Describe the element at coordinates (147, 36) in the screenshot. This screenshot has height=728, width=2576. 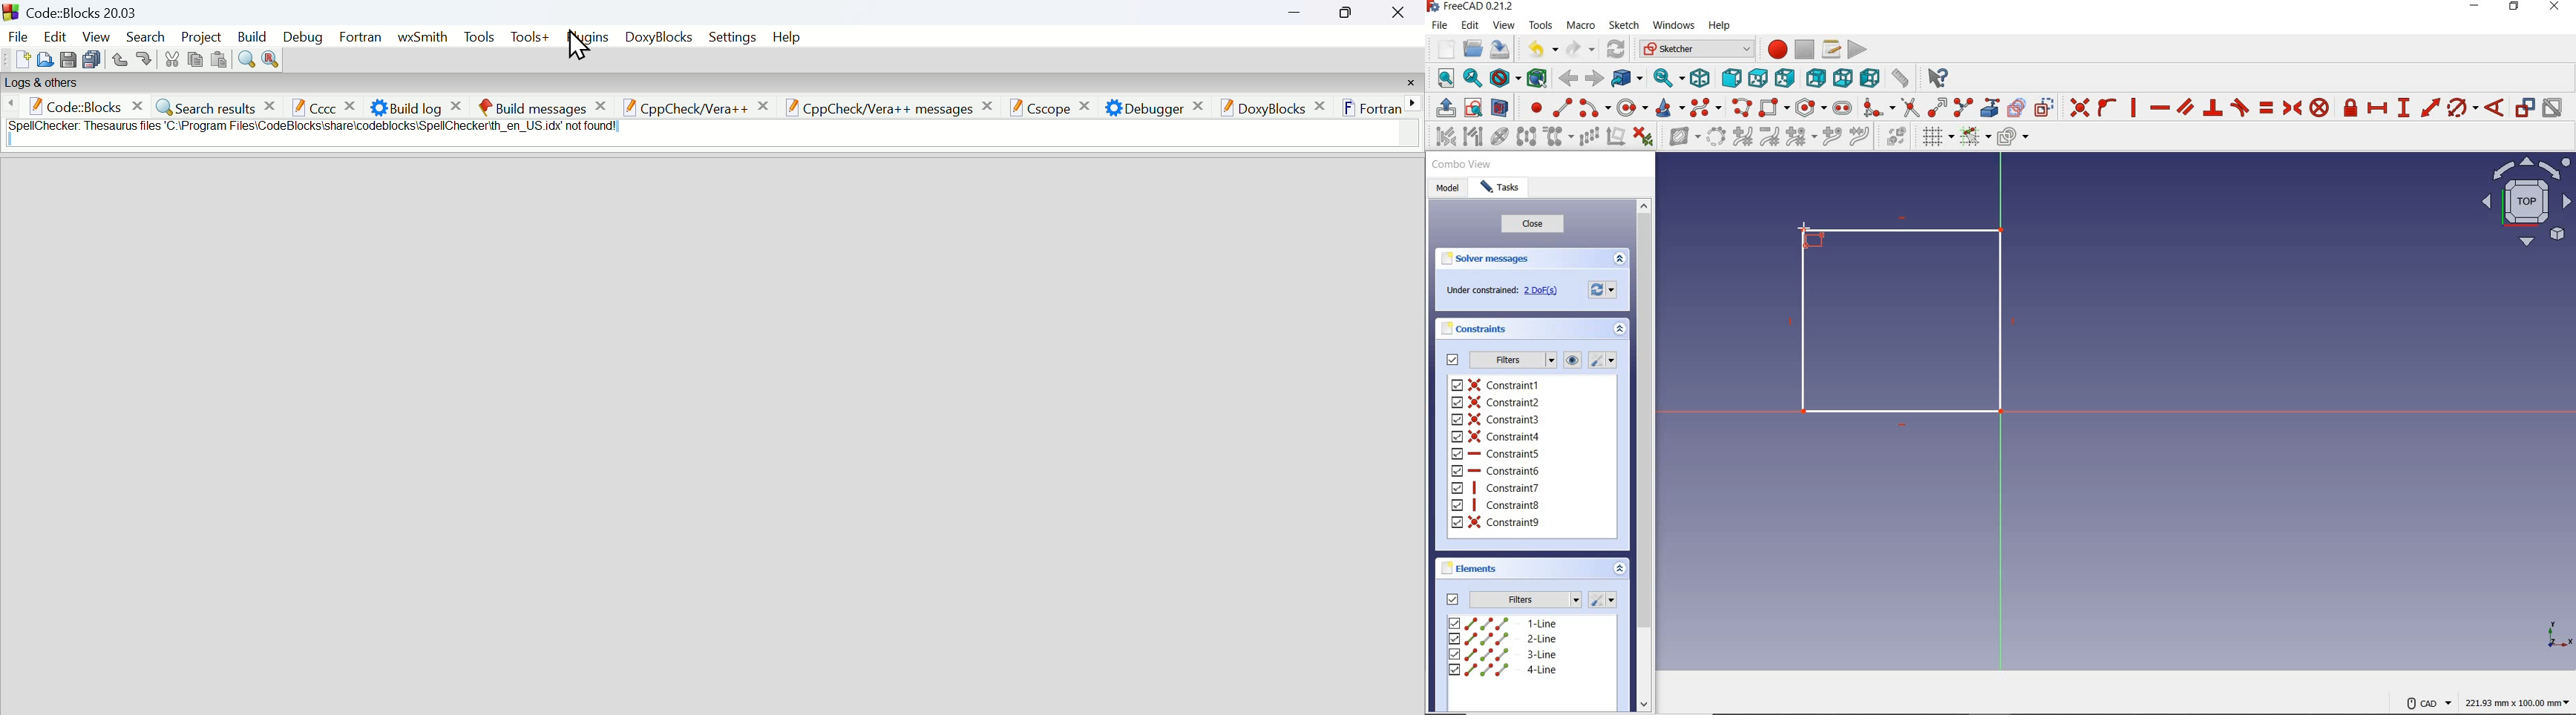
I see `Search` at that location.